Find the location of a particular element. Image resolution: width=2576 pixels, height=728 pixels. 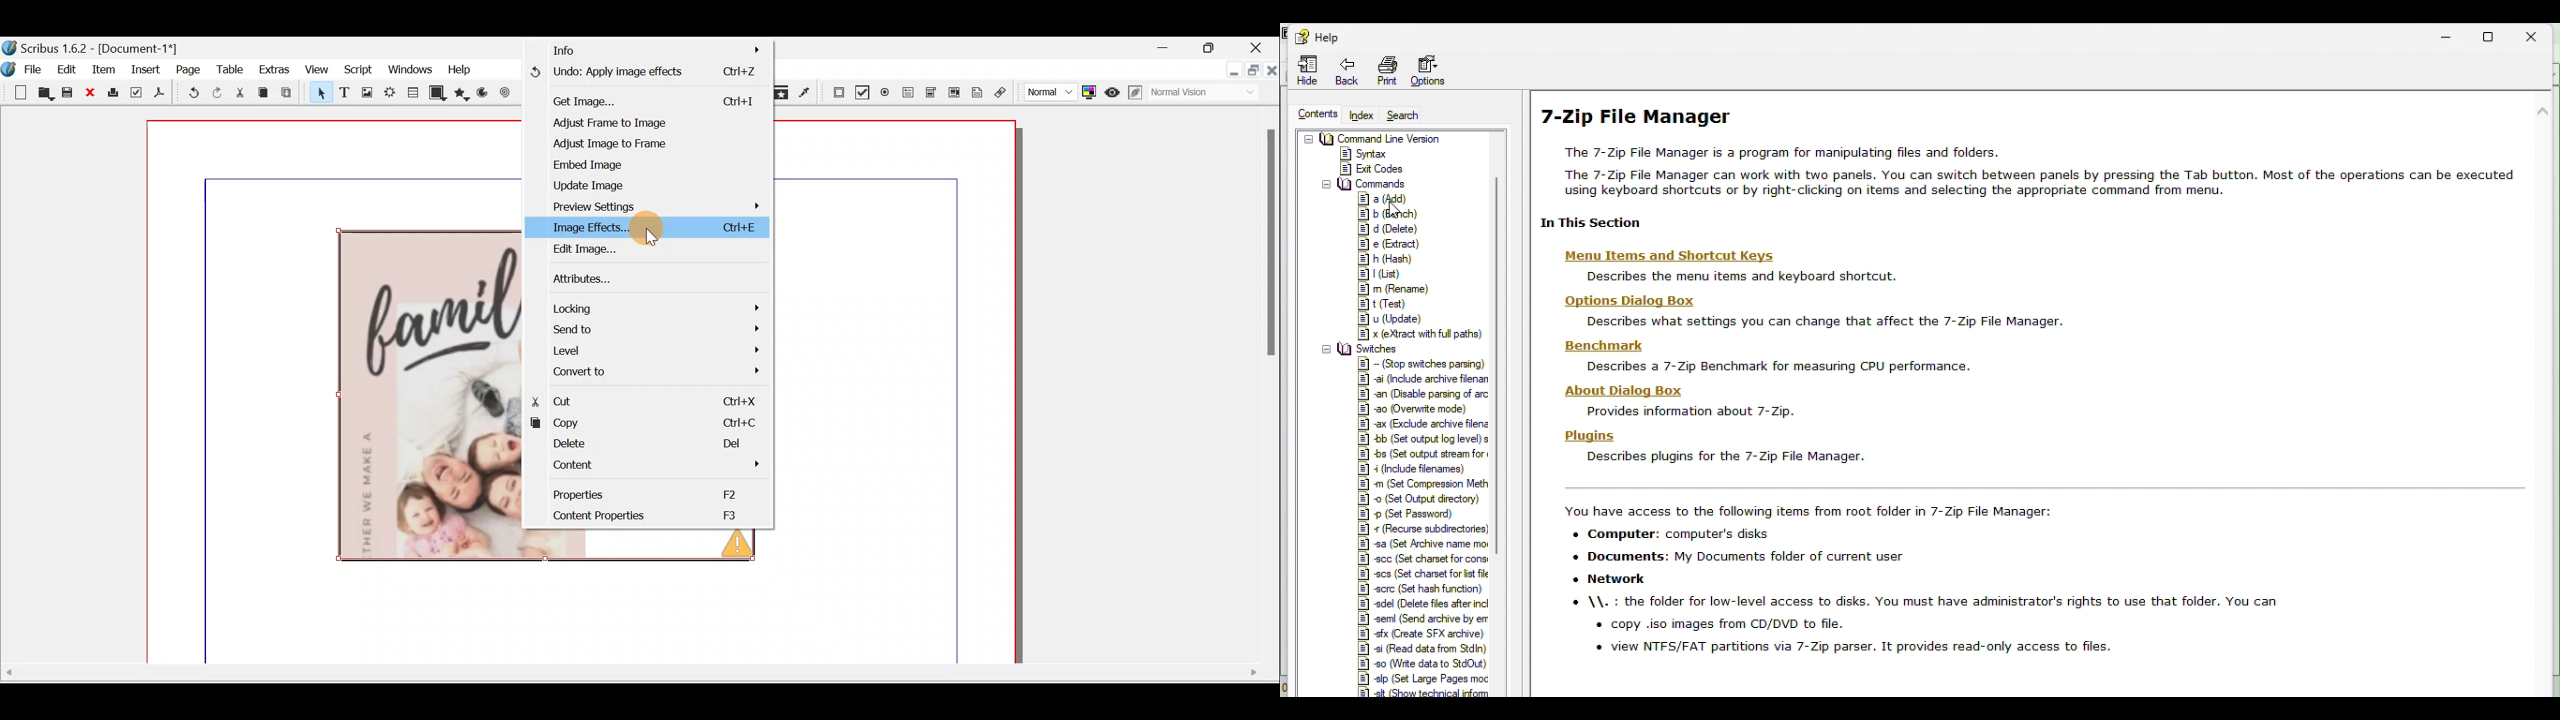

Select image preview quality is located at coordinates (1045, 93).